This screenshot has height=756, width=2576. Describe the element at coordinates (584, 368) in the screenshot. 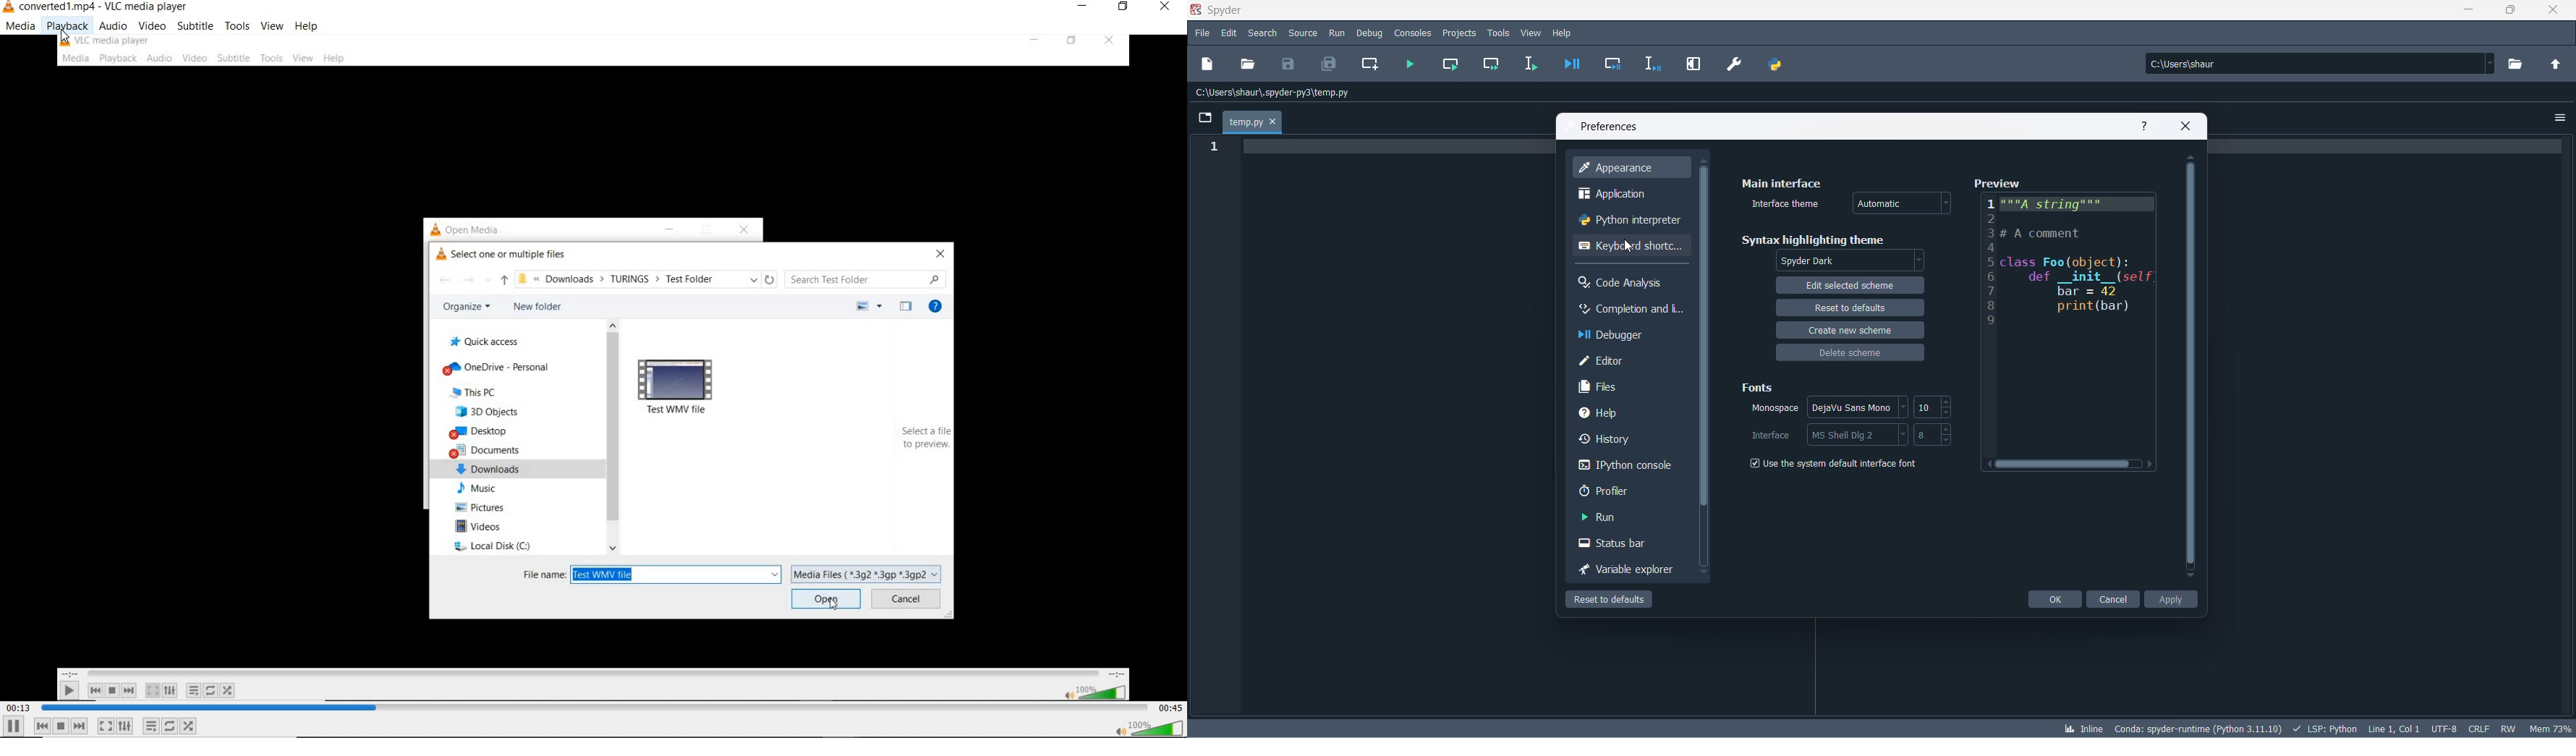

I see `video` at that location.